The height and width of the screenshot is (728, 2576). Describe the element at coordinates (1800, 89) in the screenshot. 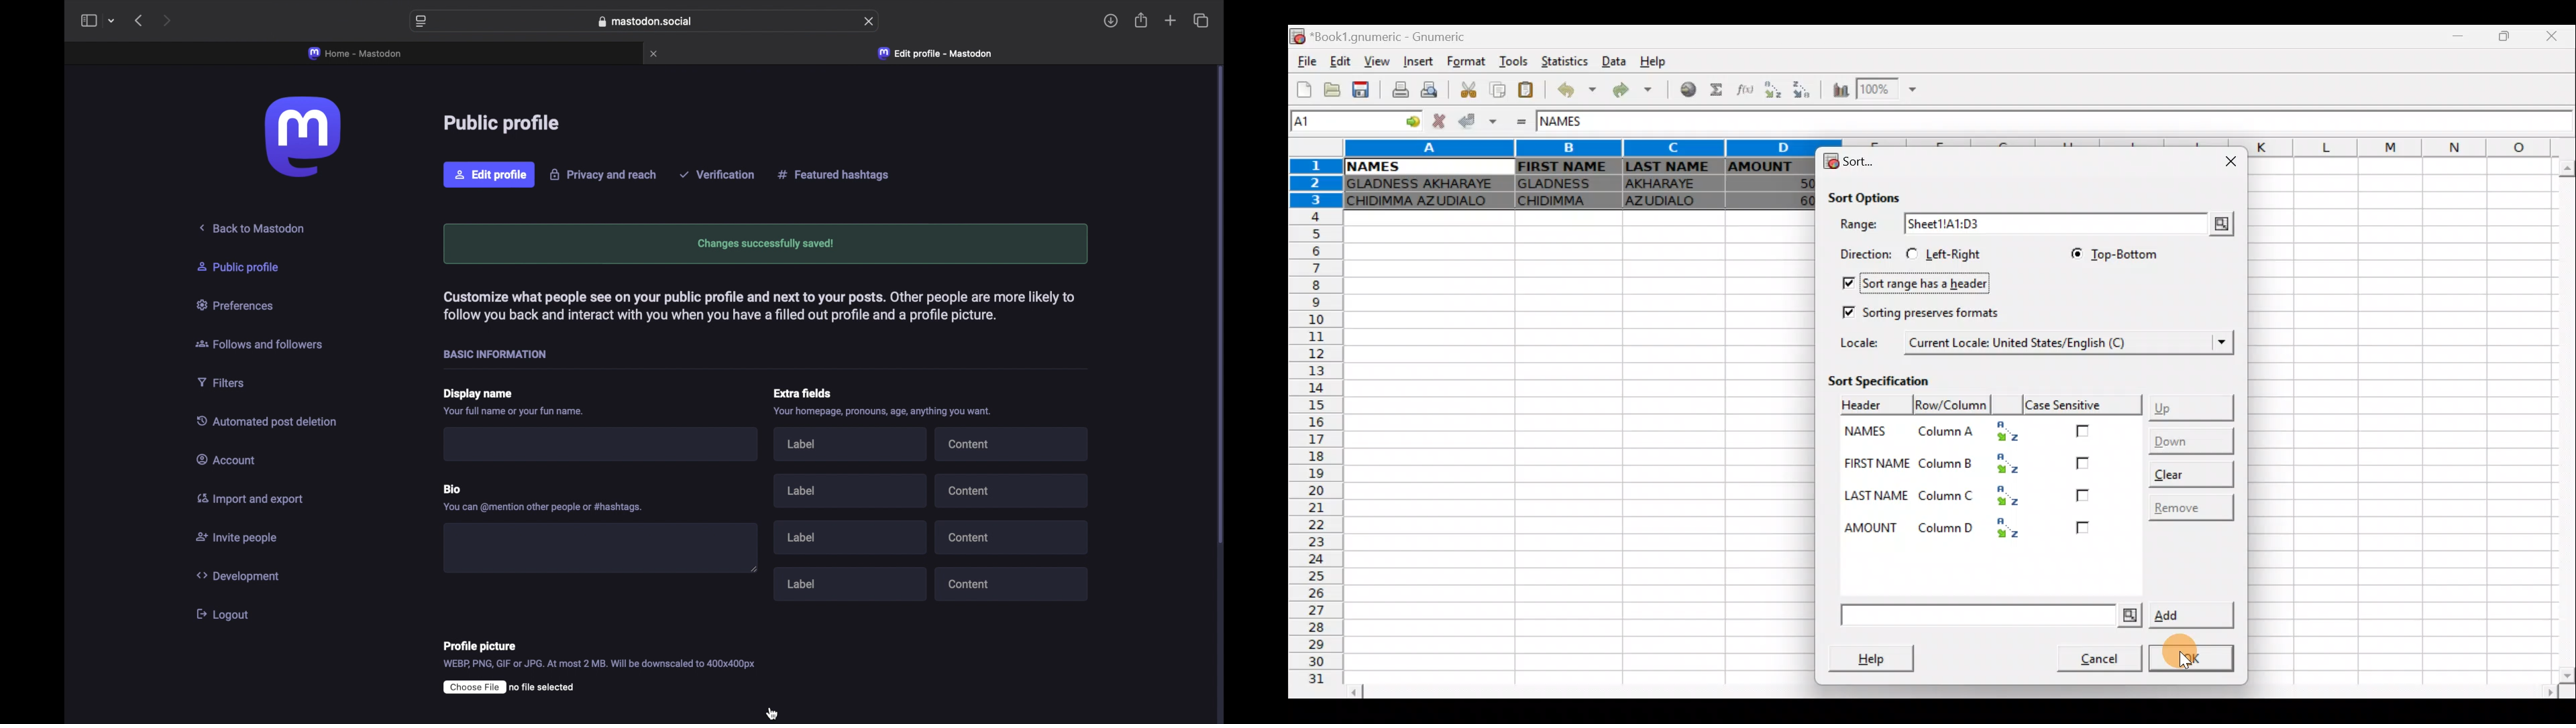

I see `Sort Descending order` at that location.